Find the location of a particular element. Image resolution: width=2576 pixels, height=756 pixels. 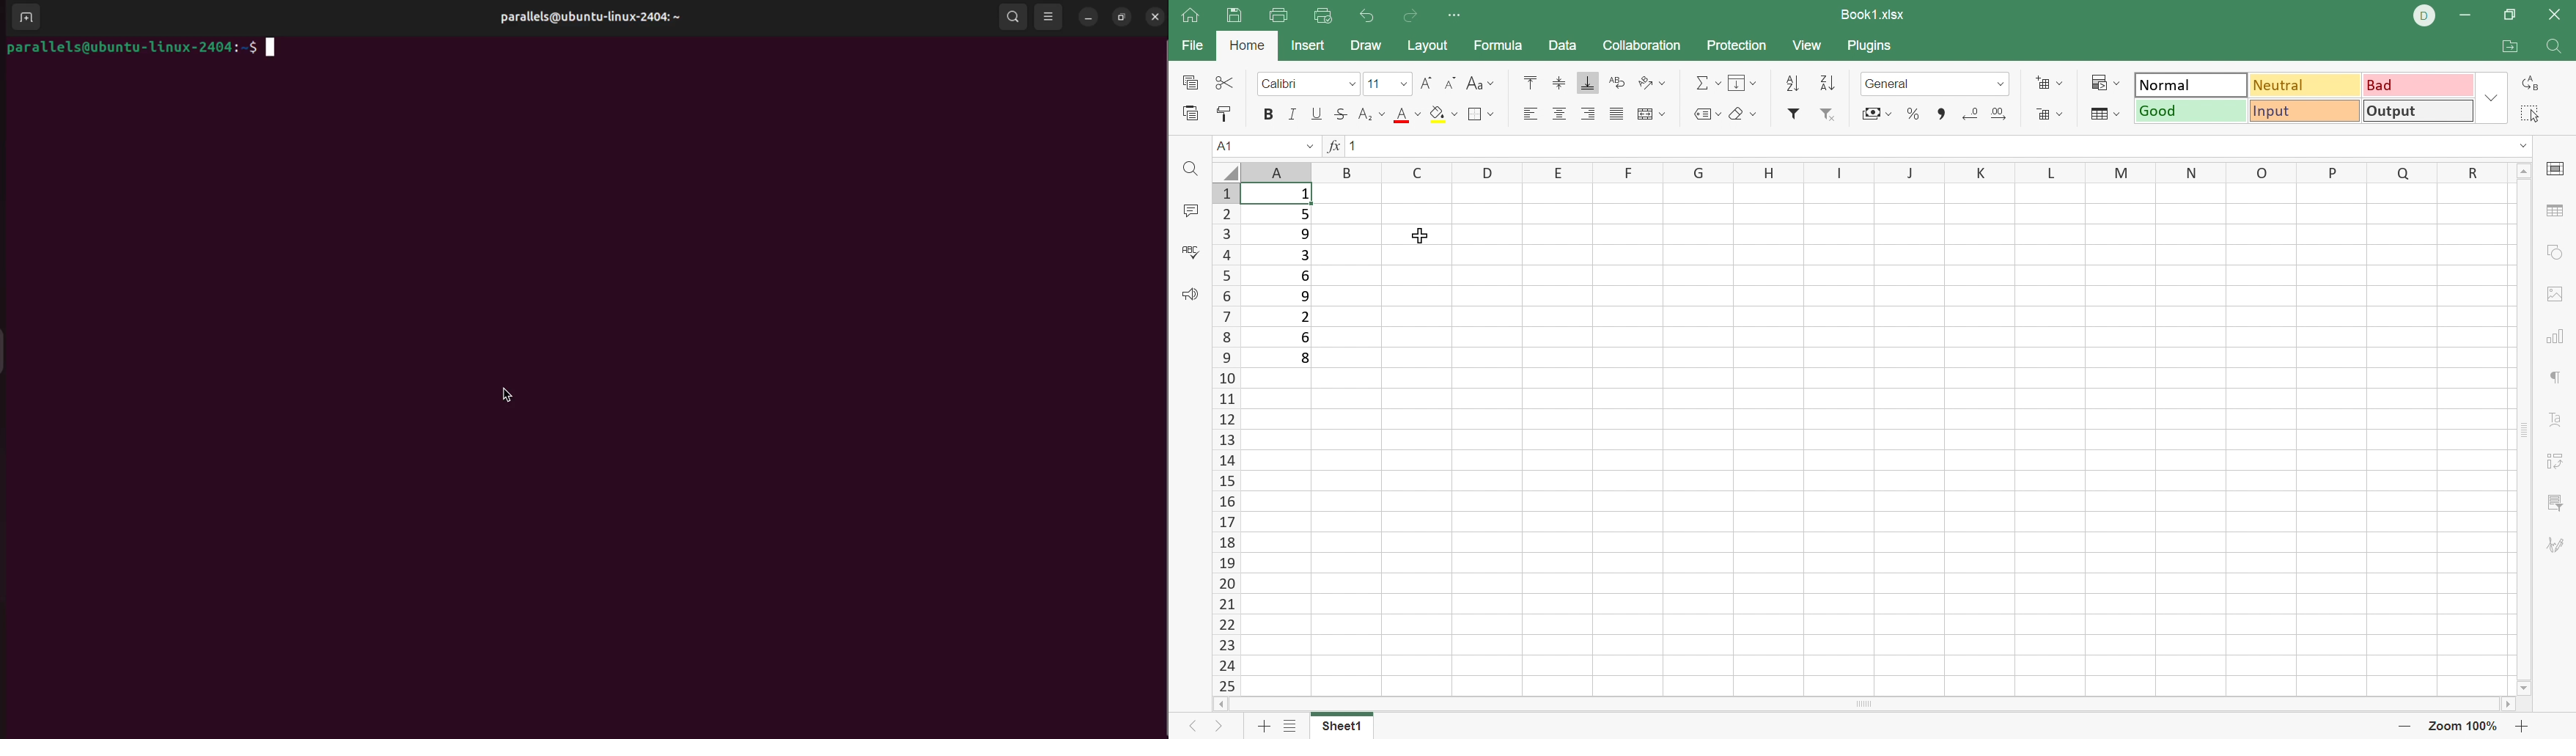

Align right is located at coordinates (1589, 113).